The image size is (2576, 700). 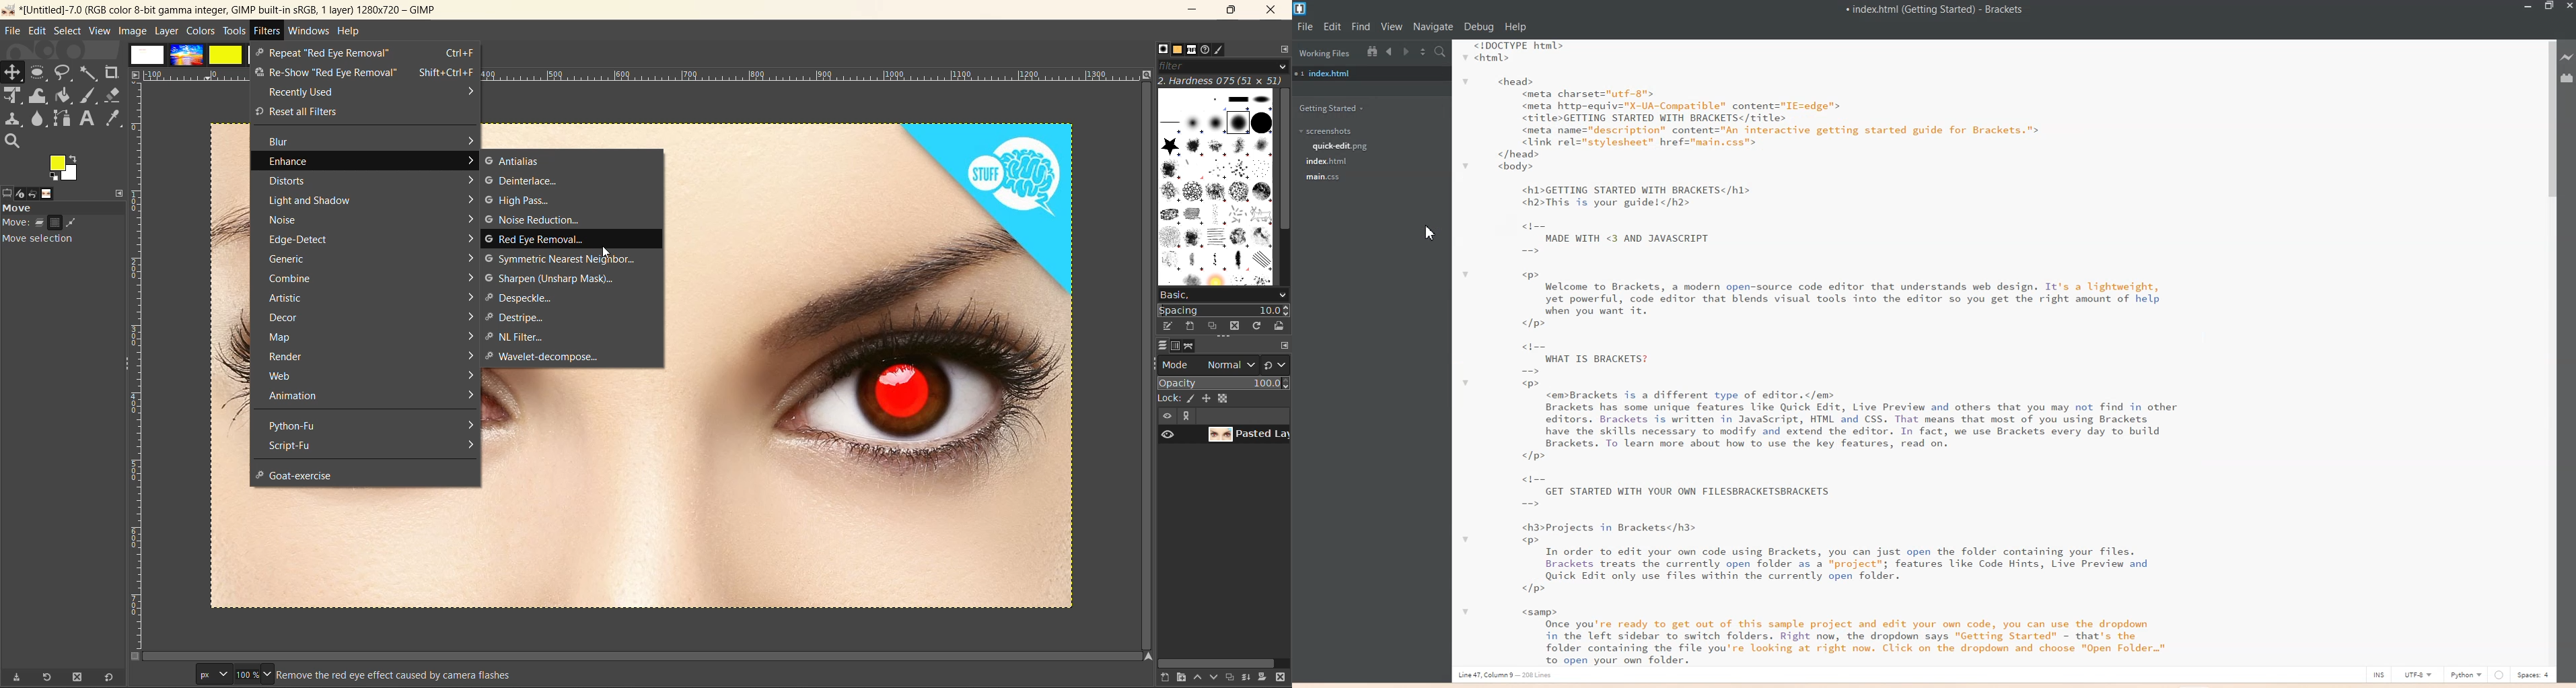 I want to click on view, so click(x=98, y=32).